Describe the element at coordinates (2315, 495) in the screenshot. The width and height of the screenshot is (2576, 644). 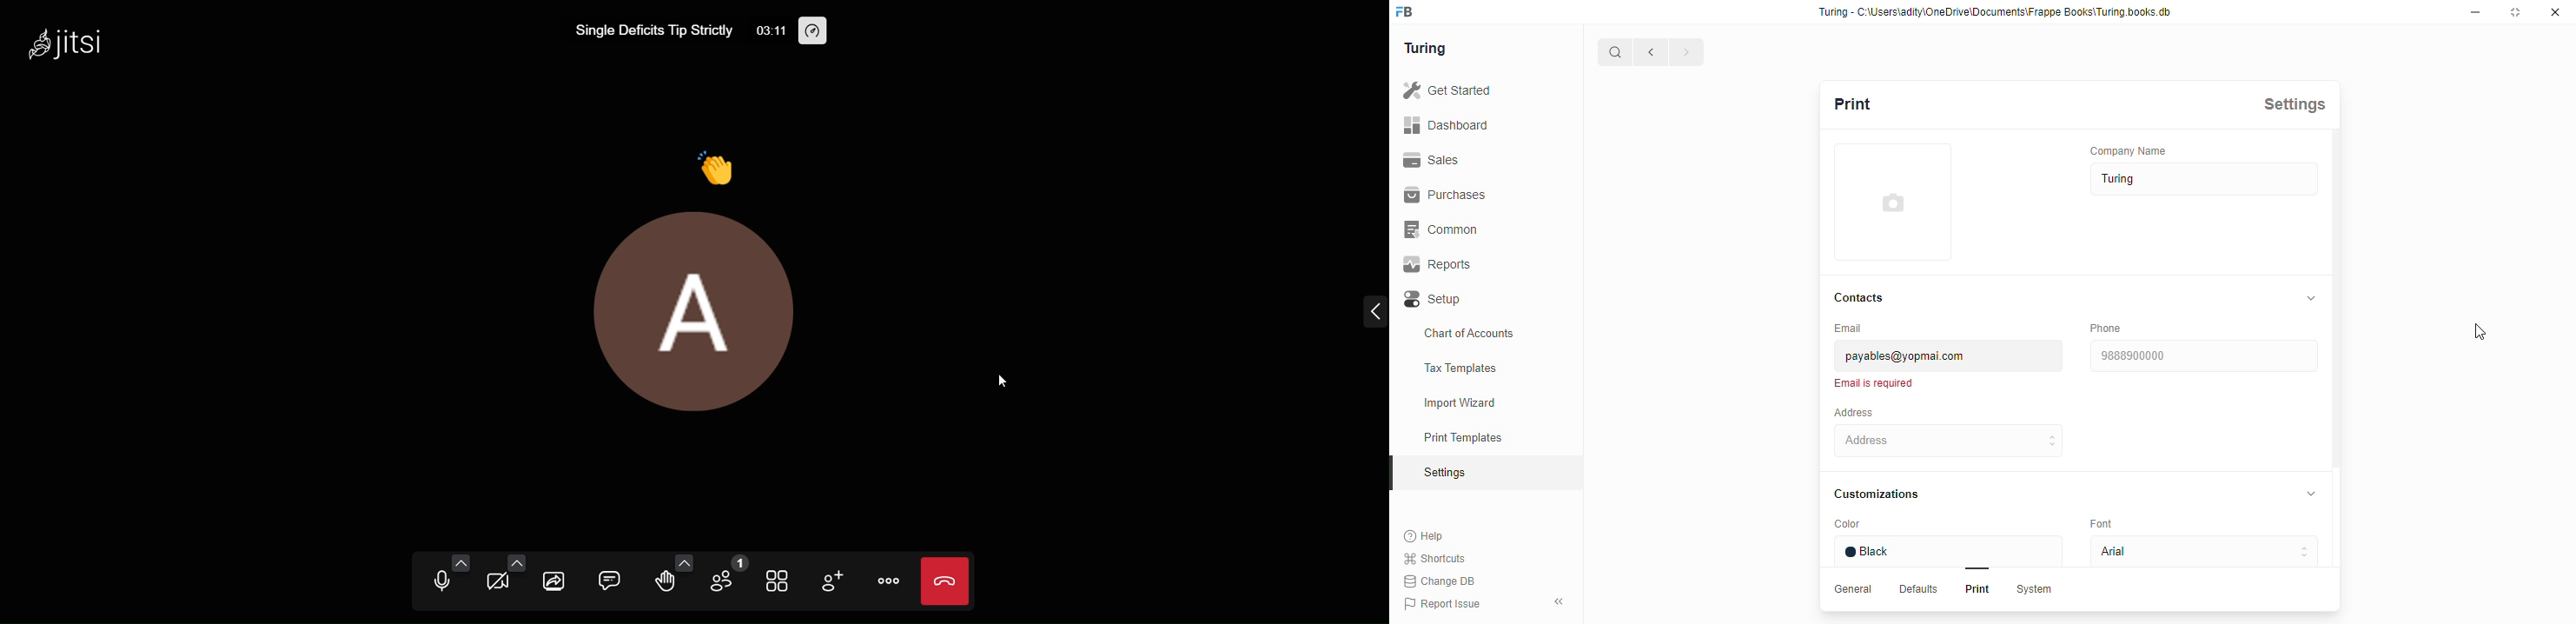
I see `collapse` at that location.